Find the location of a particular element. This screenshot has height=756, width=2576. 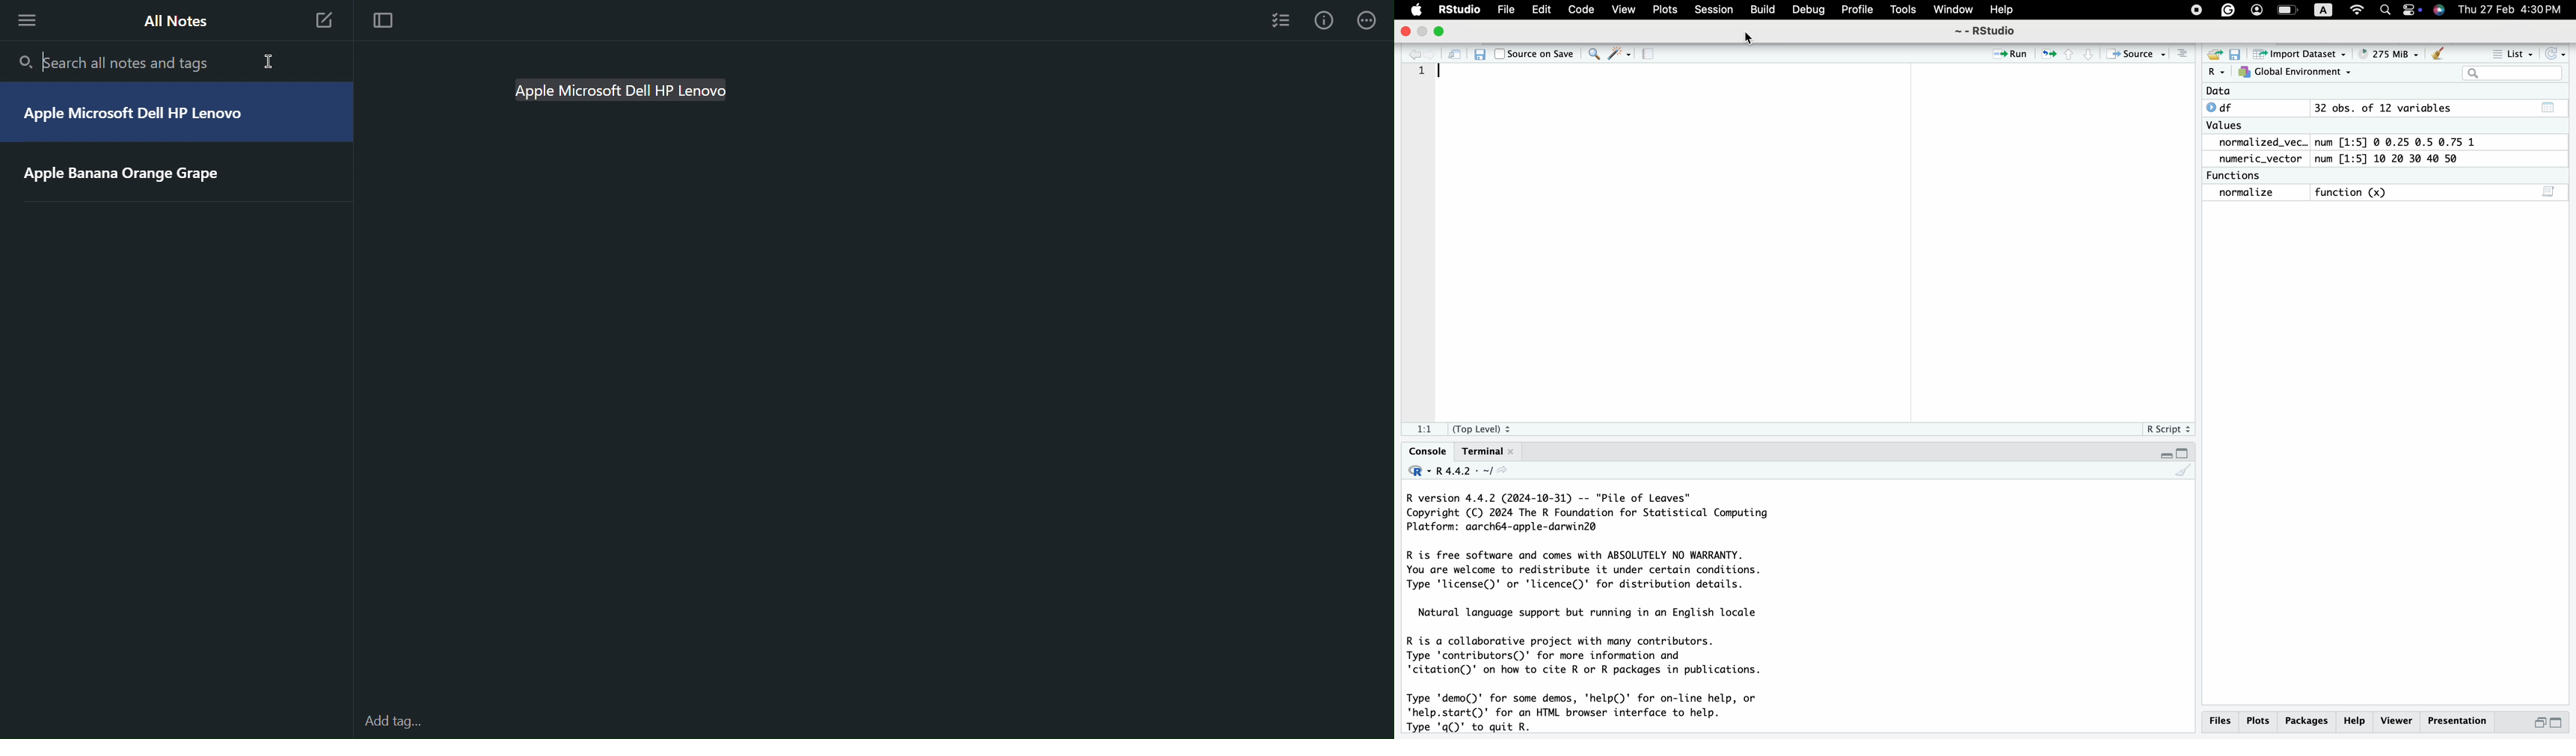

help is located at coordinates (2356, 722).